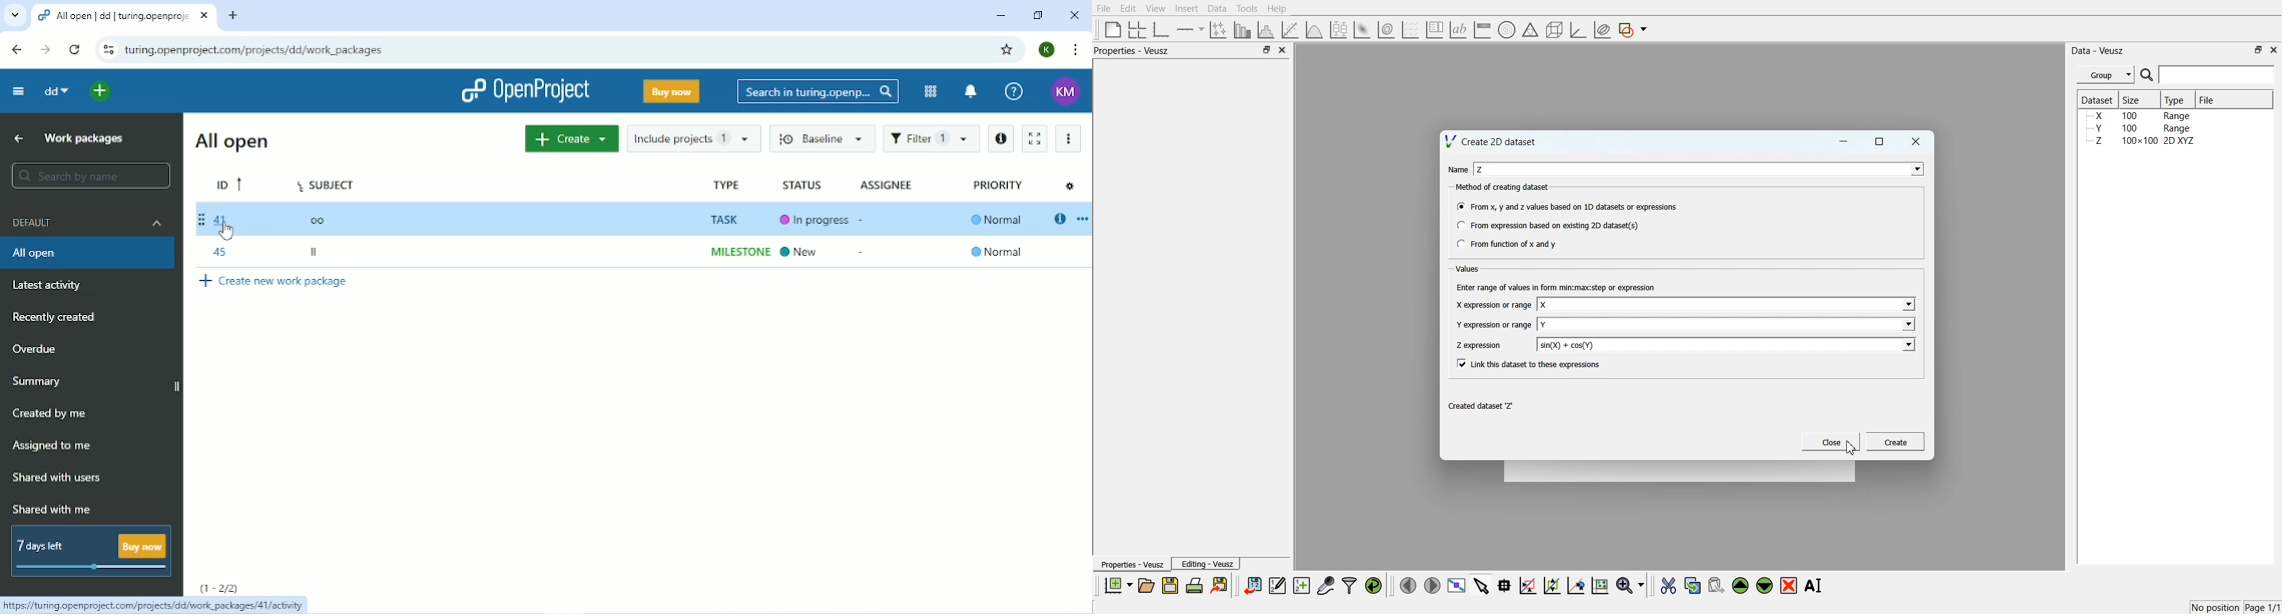 This screenshot has width=2296, height=616. I want to click on Ternary Graph, so click(1530, 29).